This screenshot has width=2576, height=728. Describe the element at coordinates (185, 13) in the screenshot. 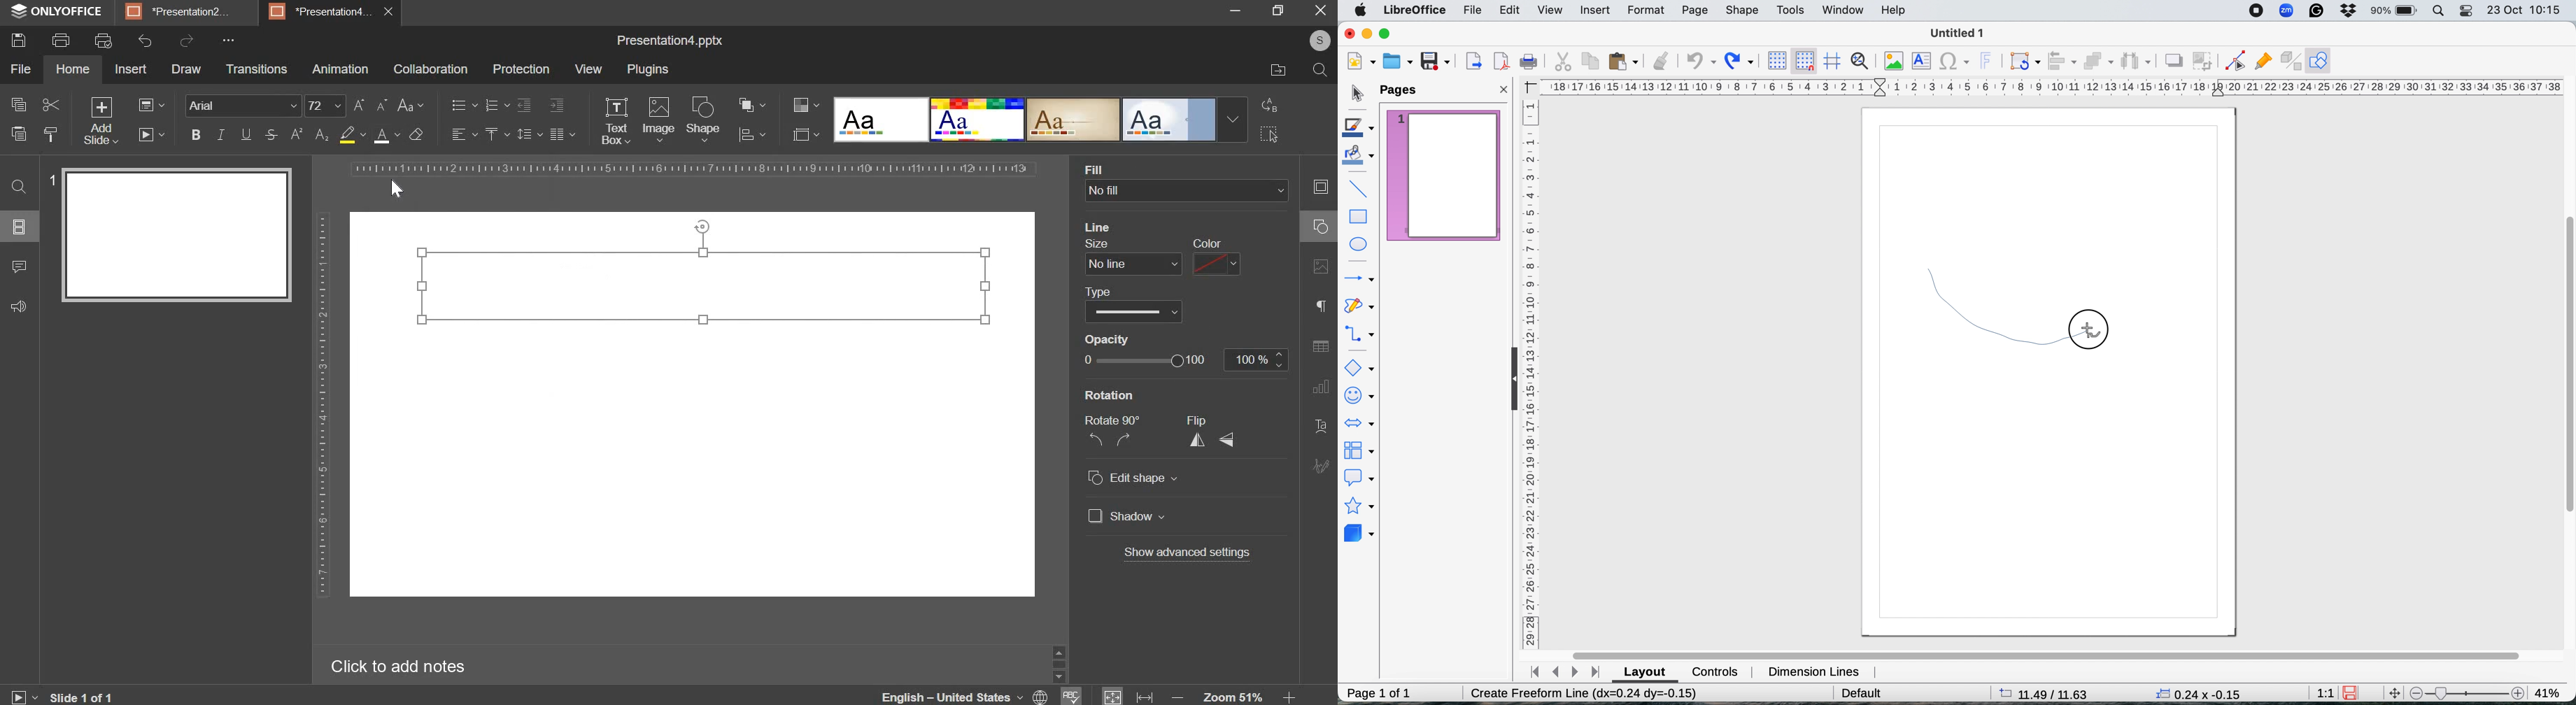

I see `Presentation2` at that location.